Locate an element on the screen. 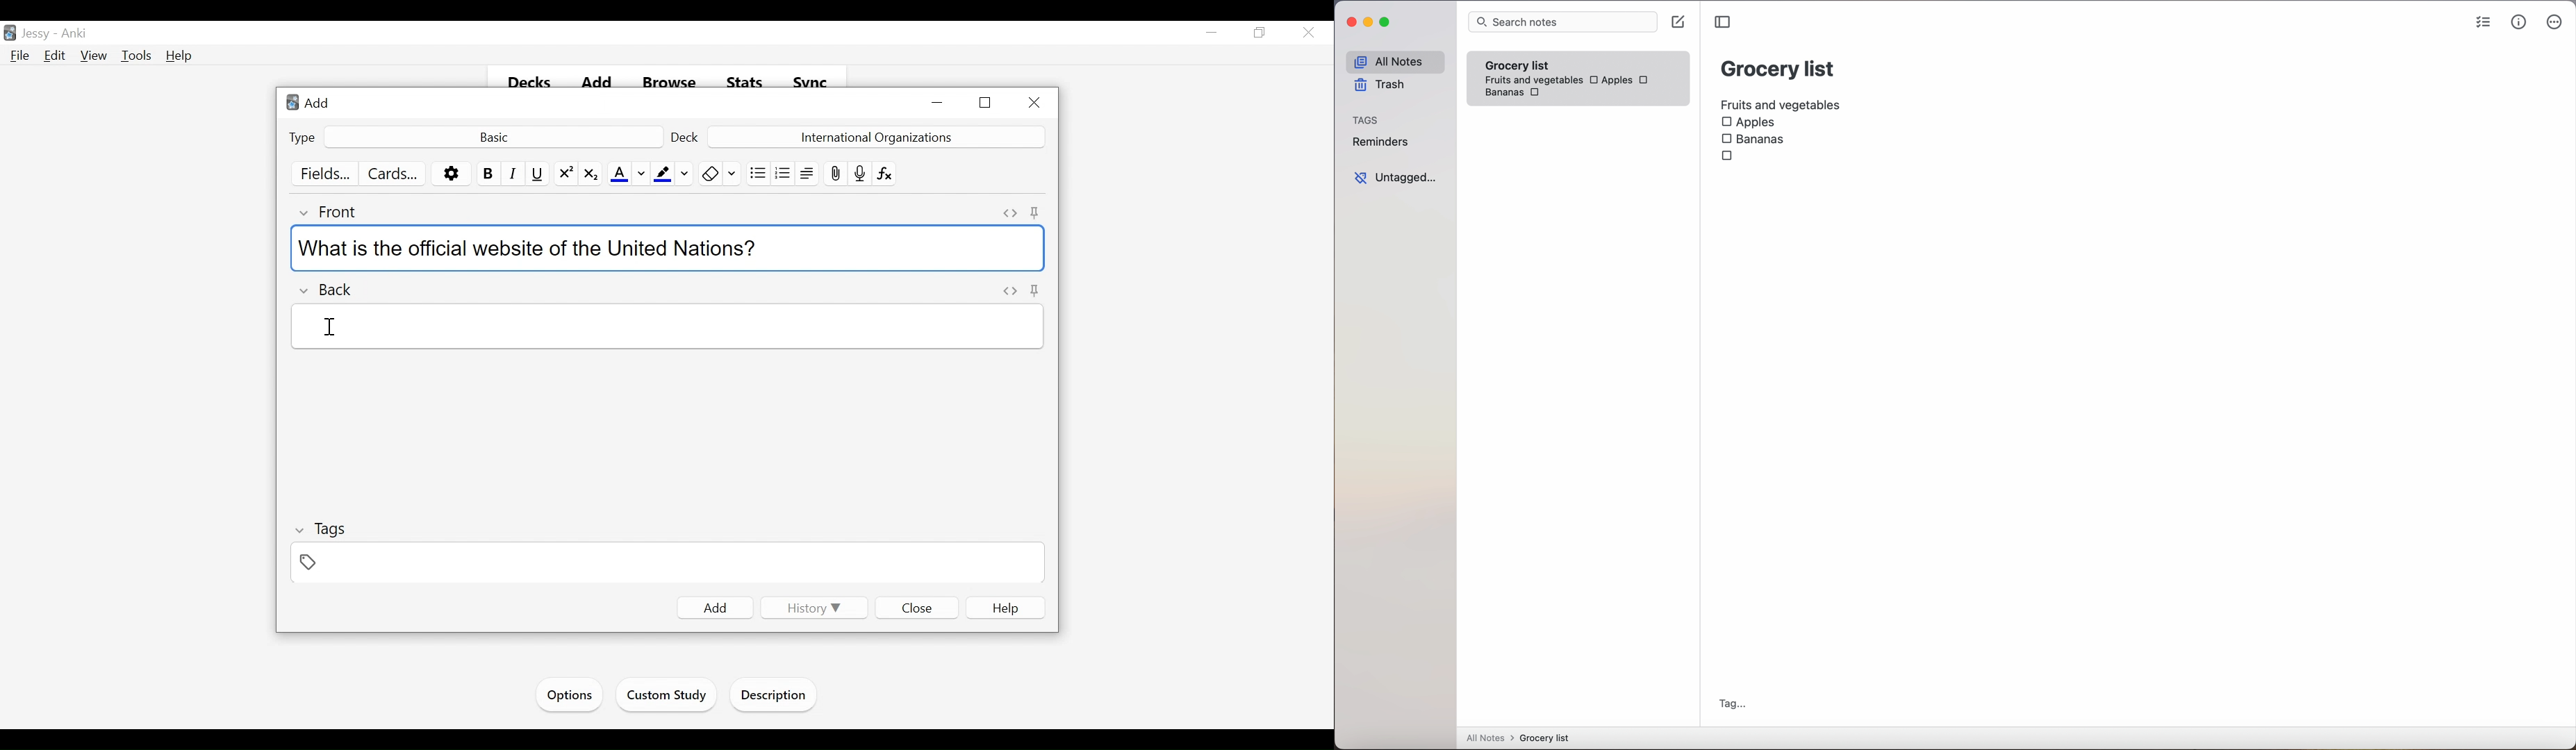 The width and height of the screenshot is (2576, 756). add is located at coordinates (591, 76).